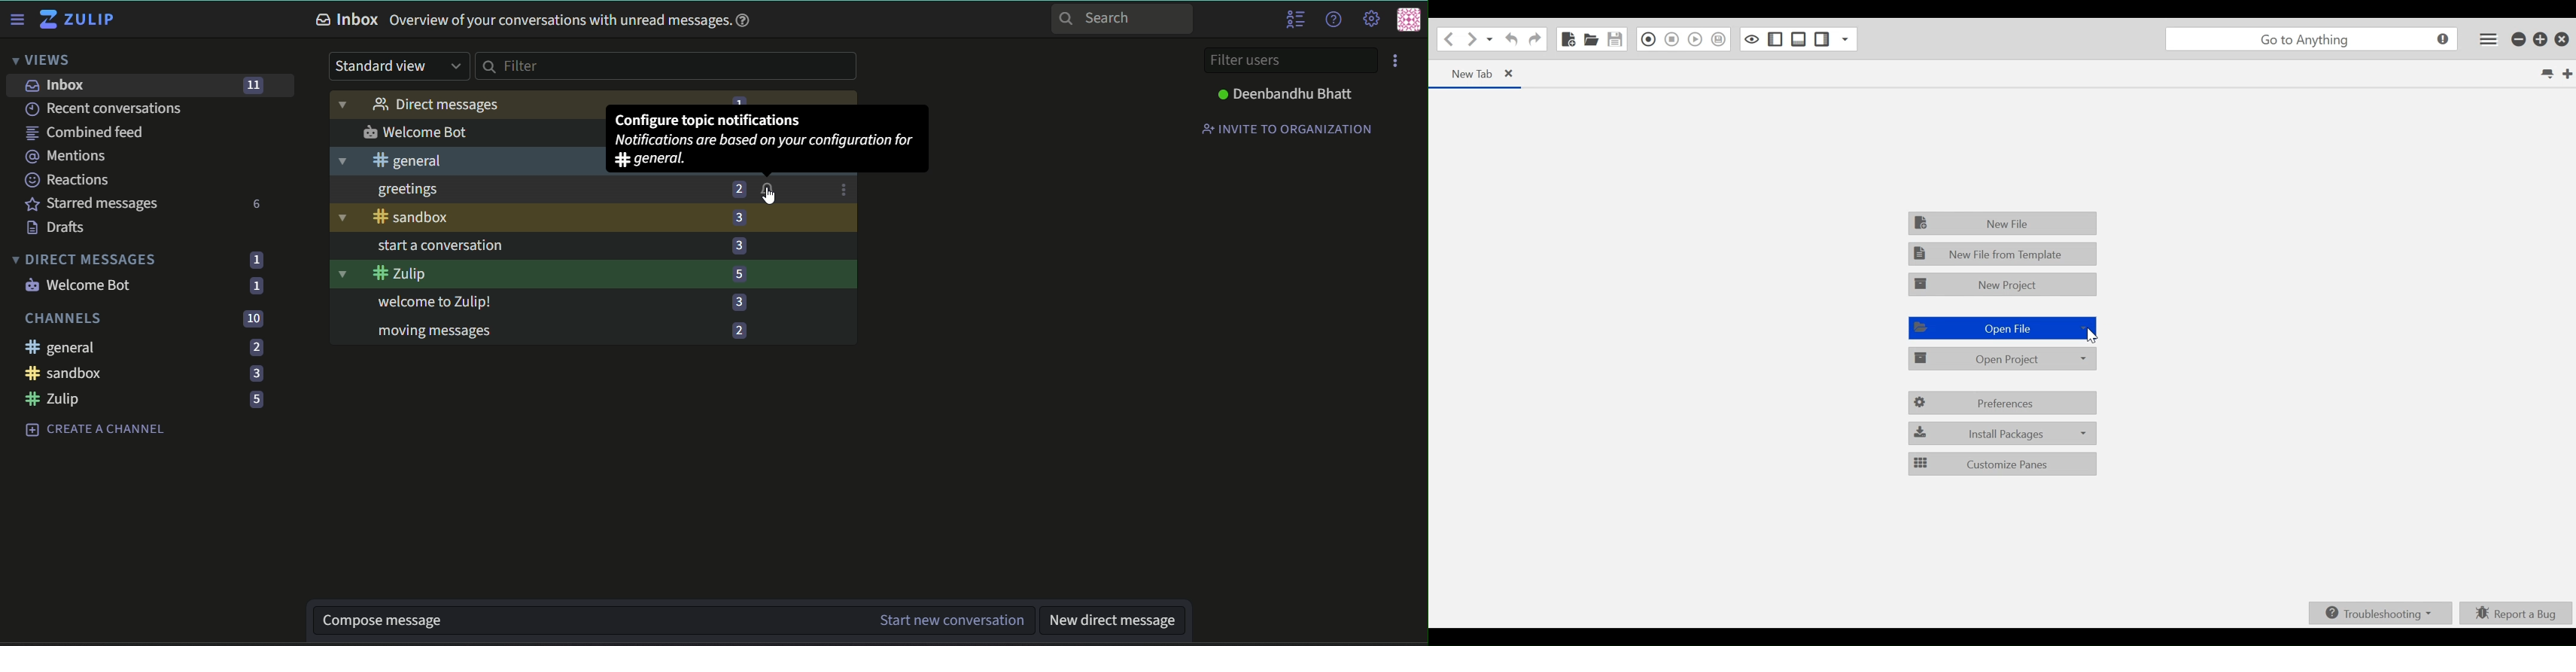  Describe the element at coordinates (462, 161) in the screenshot. I see `#general` at that location.